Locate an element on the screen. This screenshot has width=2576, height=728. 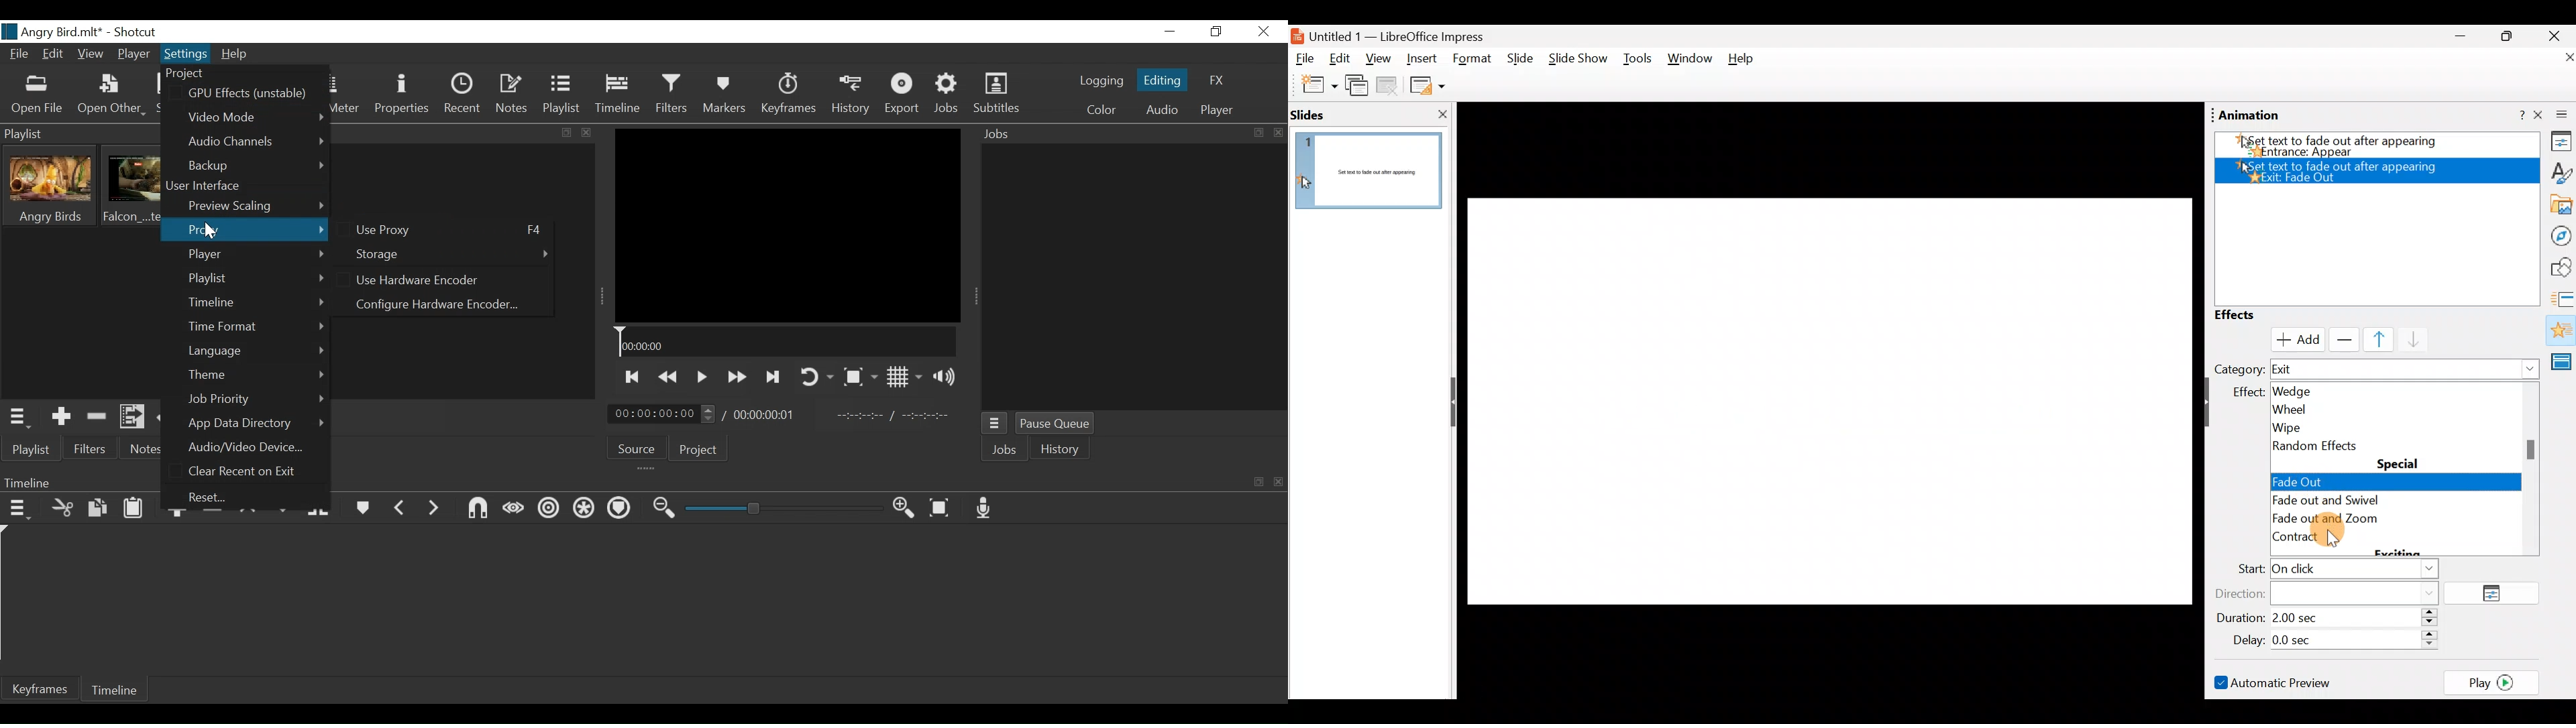
Timeline is located at coordinates (116, 689).